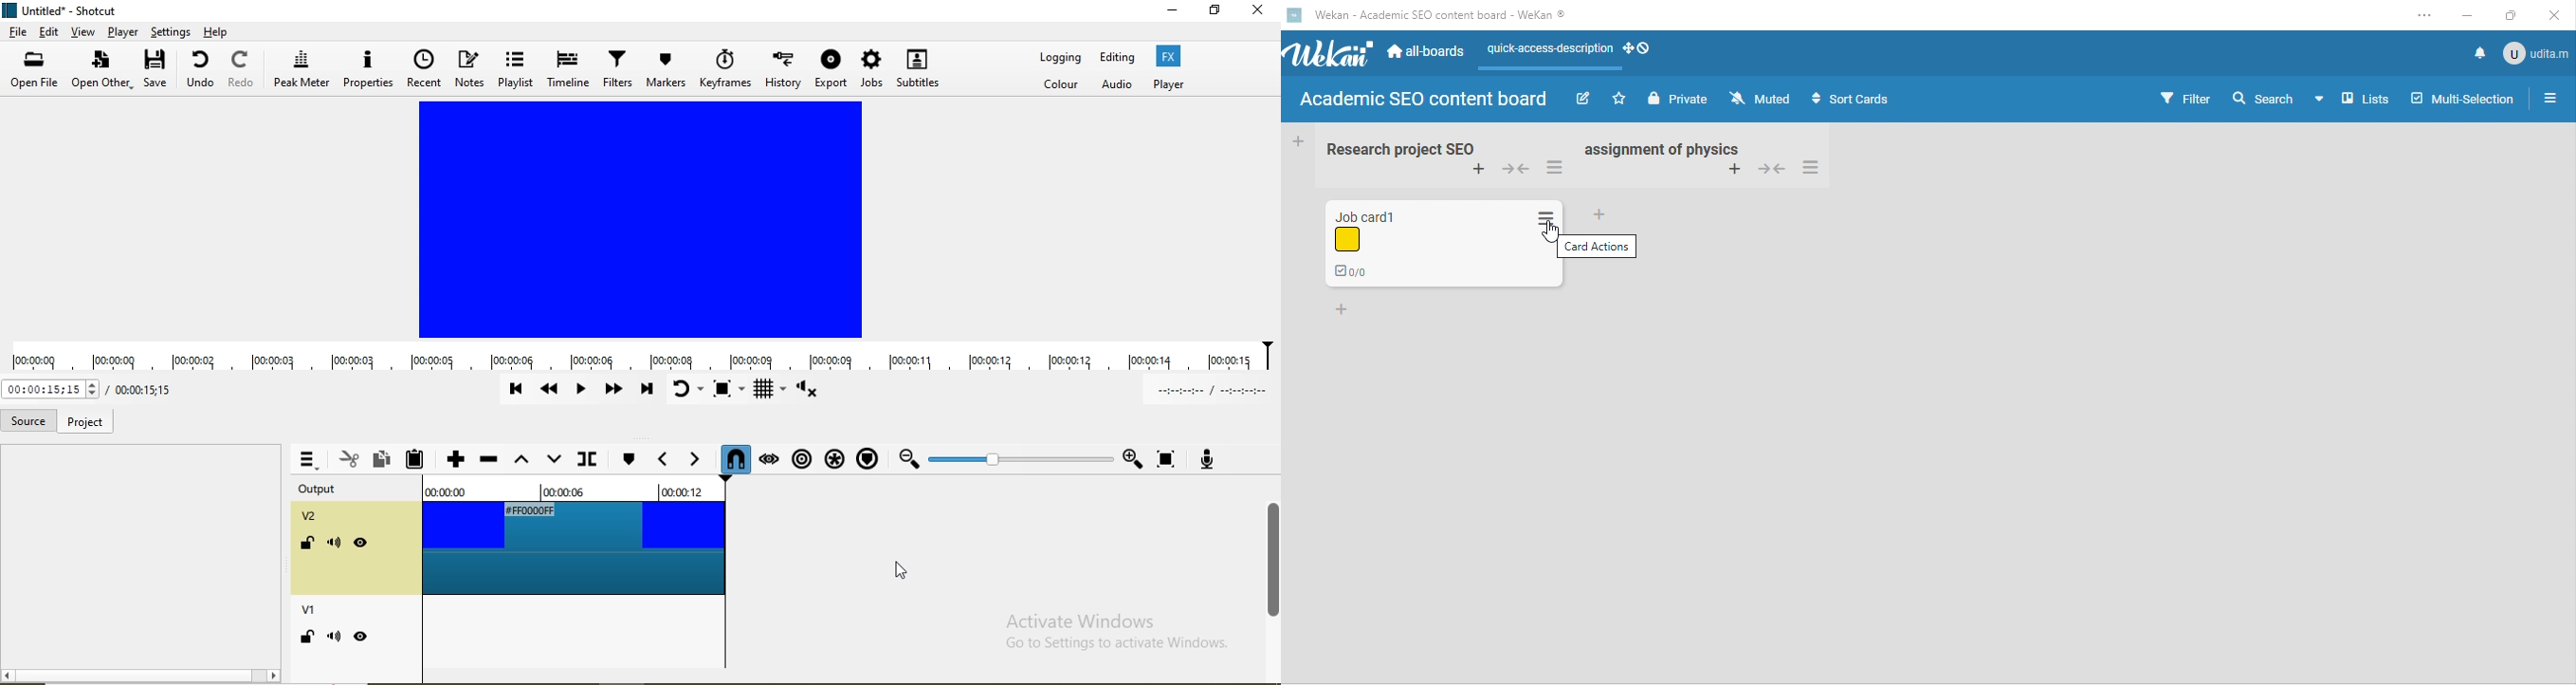 The image size is (2576, 700). What do you see at coordinates (1172, 13) in the screenshot?
I see `minimse` at bounding box center [1172, 13].